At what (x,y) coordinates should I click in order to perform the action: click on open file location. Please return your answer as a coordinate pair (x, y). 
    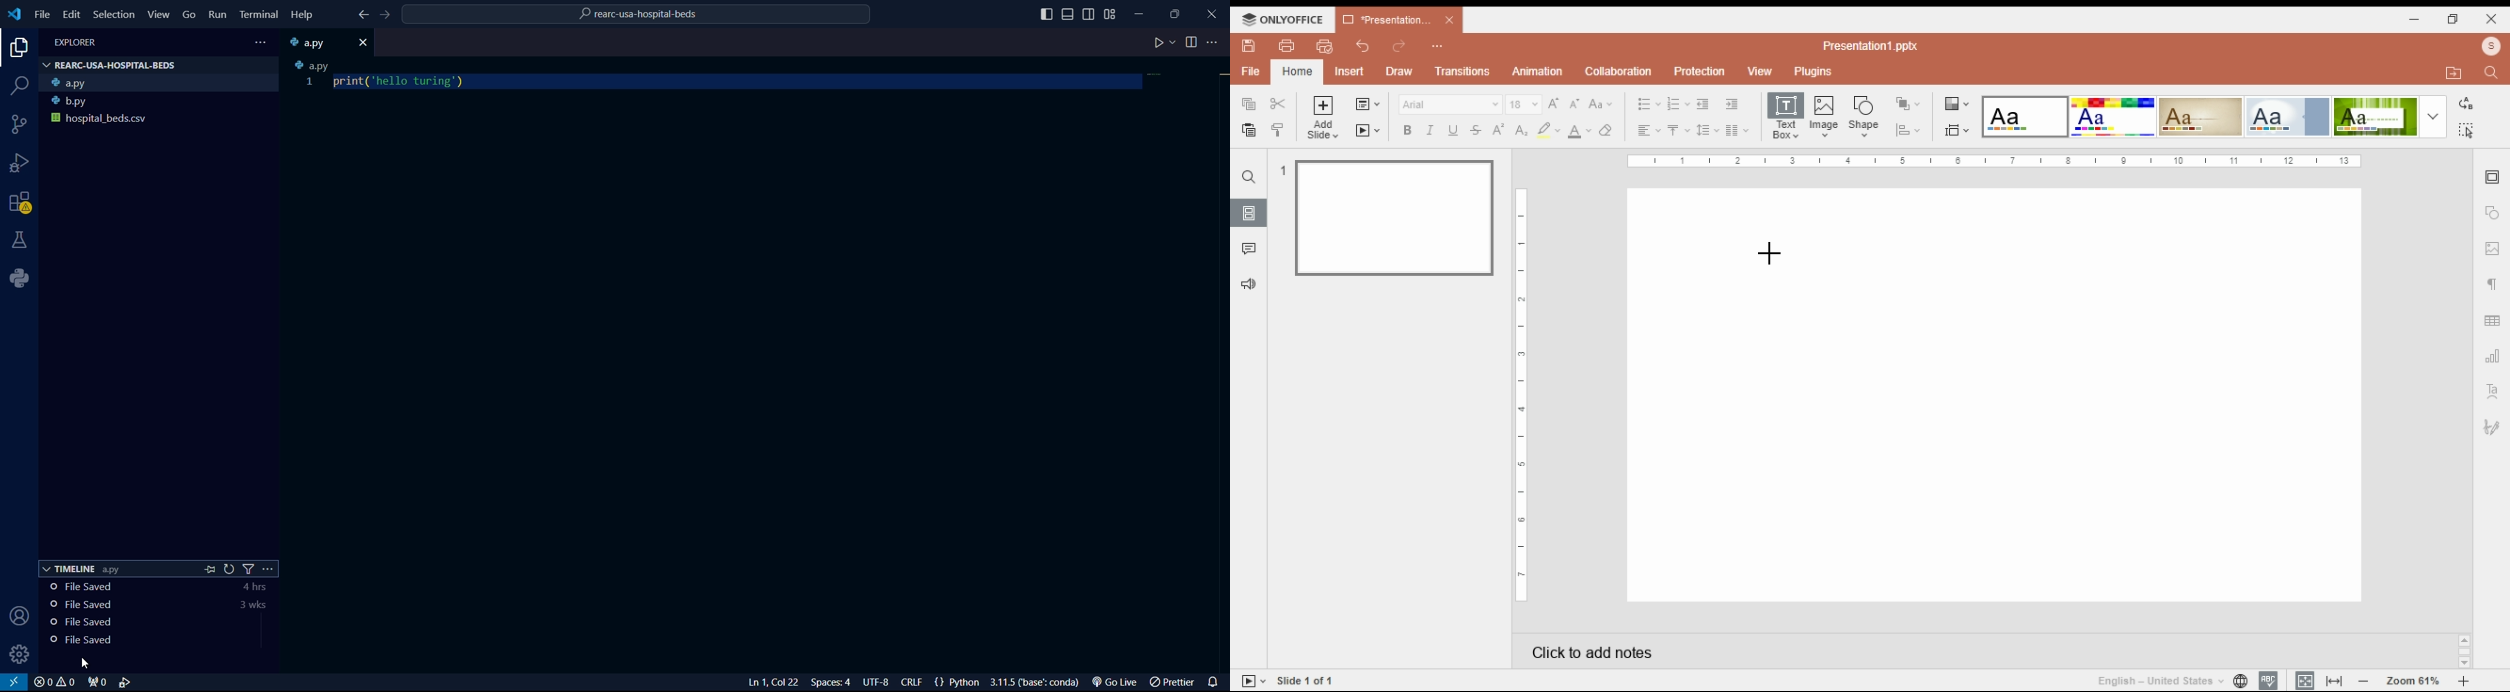
    Looking at the image, I should click on (2457, 72).